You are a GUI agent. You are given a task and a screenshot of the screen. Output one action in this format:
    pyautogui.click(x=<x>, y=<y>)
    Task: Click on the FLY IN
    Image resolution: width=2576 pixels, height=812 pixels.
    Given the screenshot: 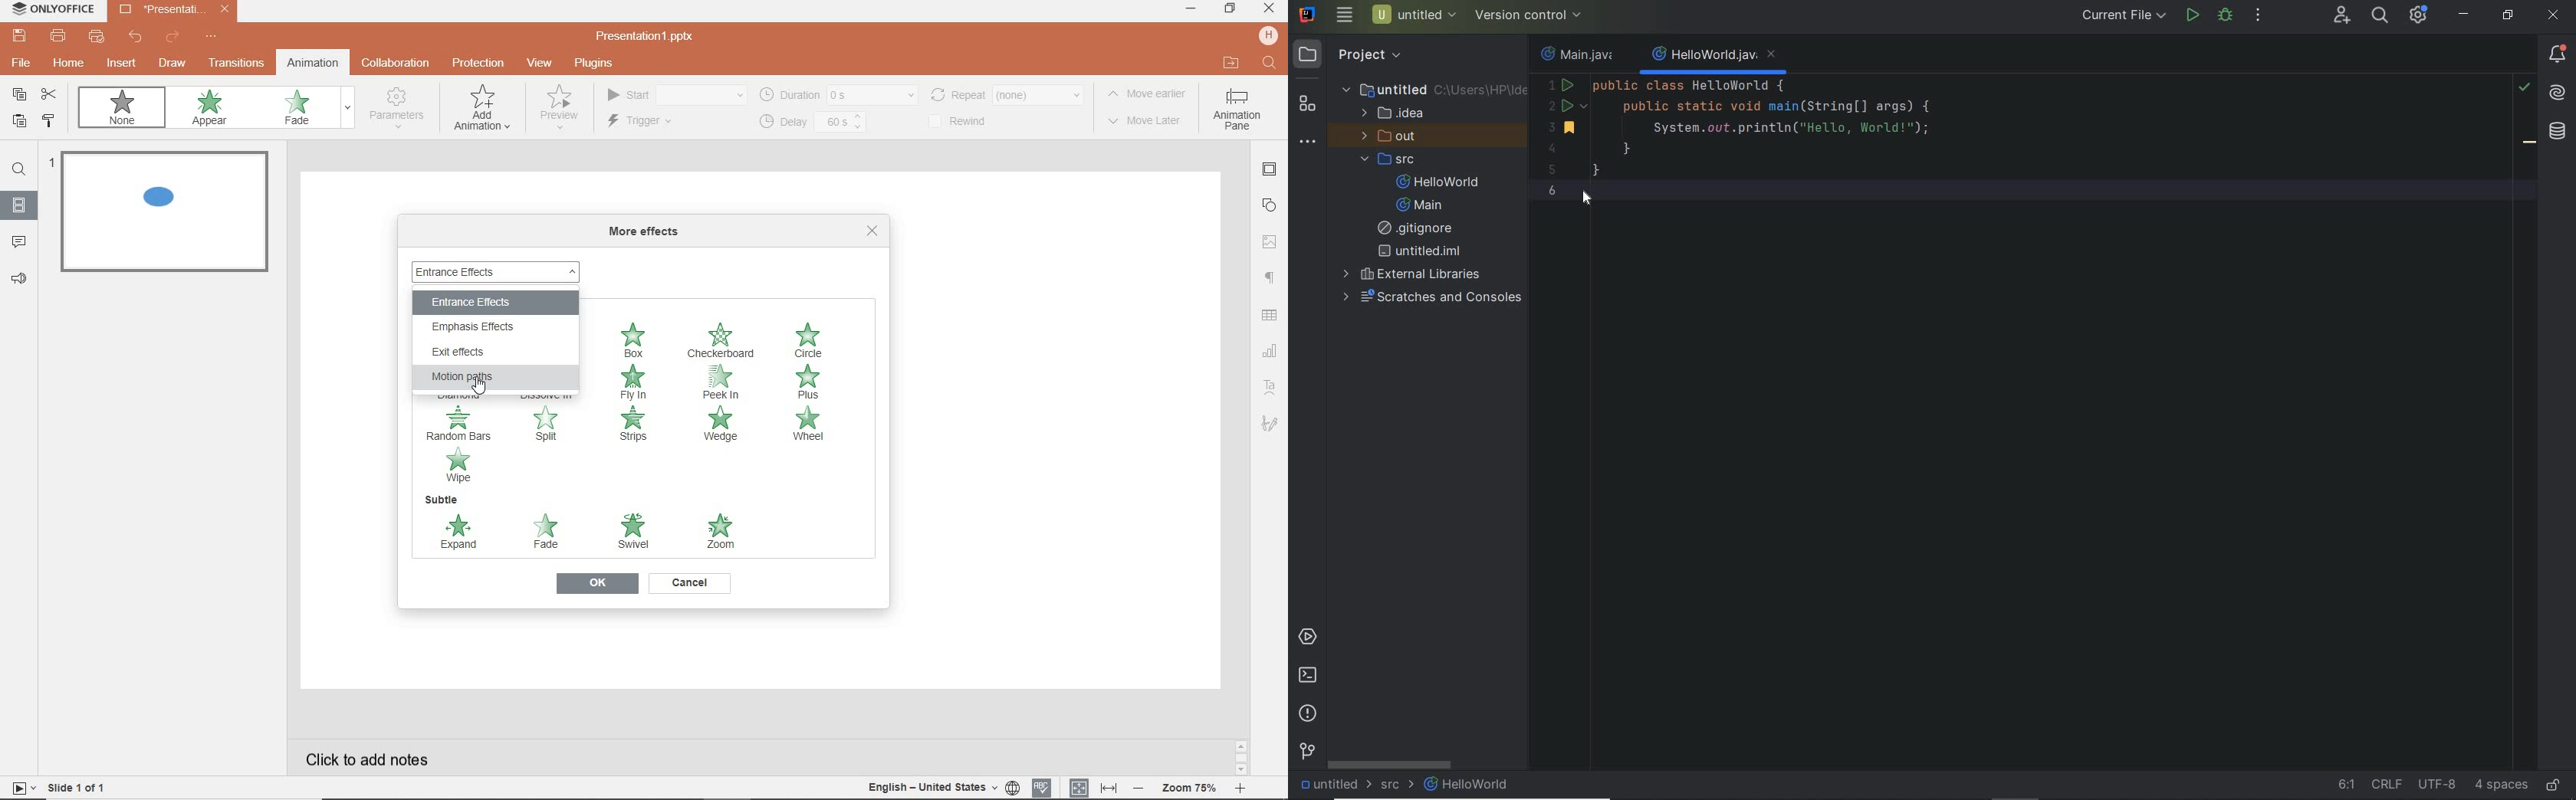 What is the action you would take?
    pyautogui.click(x=634, y=382)
    